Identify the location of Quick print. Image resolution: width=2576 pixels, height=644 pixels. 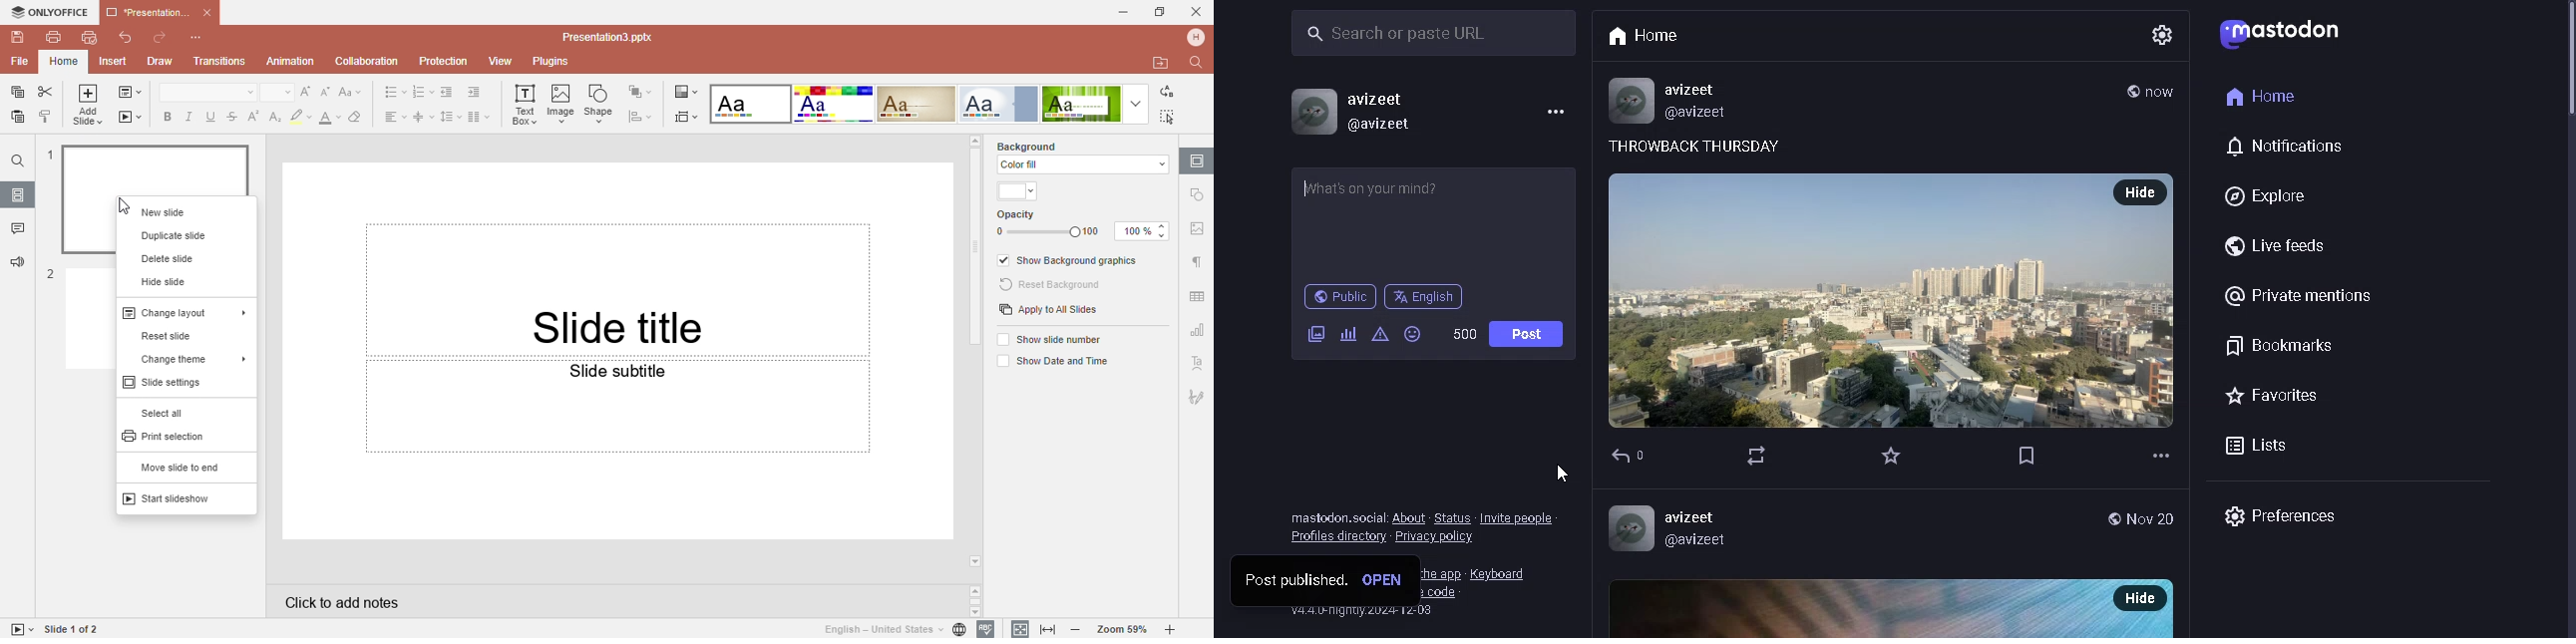
(88, 40).